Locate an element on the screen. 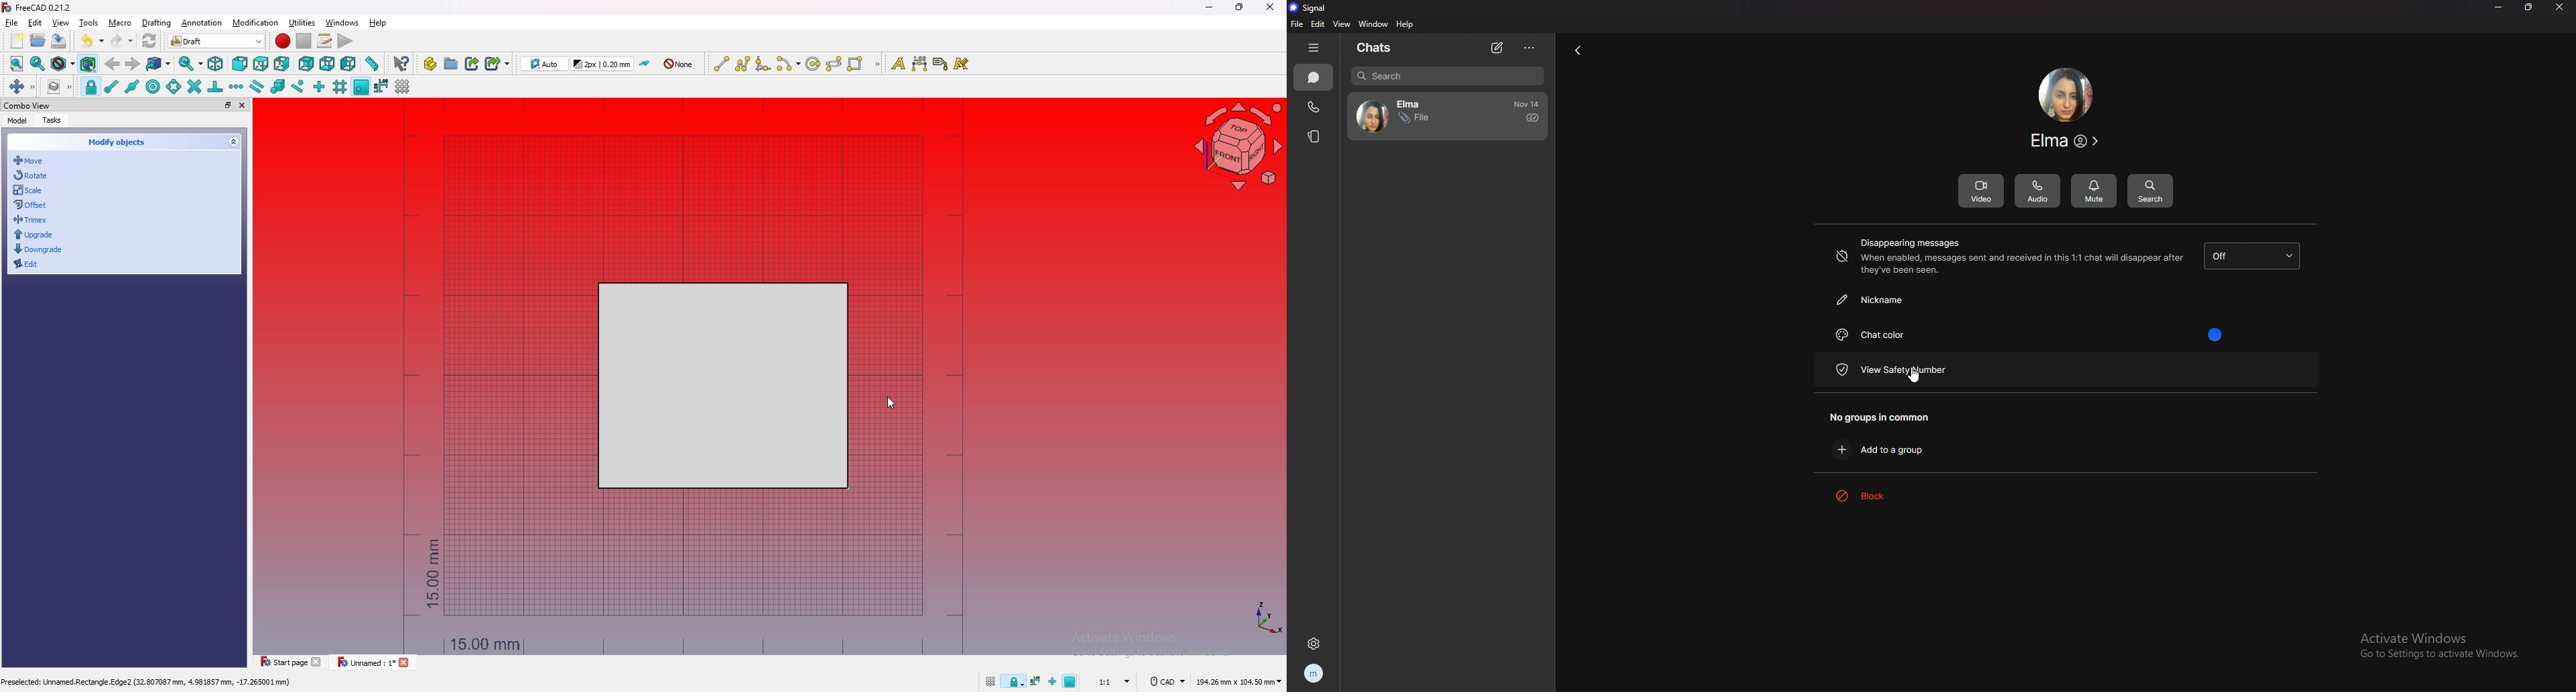 The height and width of the screenshot is (700, 2576). snap working plane is located at coordinates (362, 86).